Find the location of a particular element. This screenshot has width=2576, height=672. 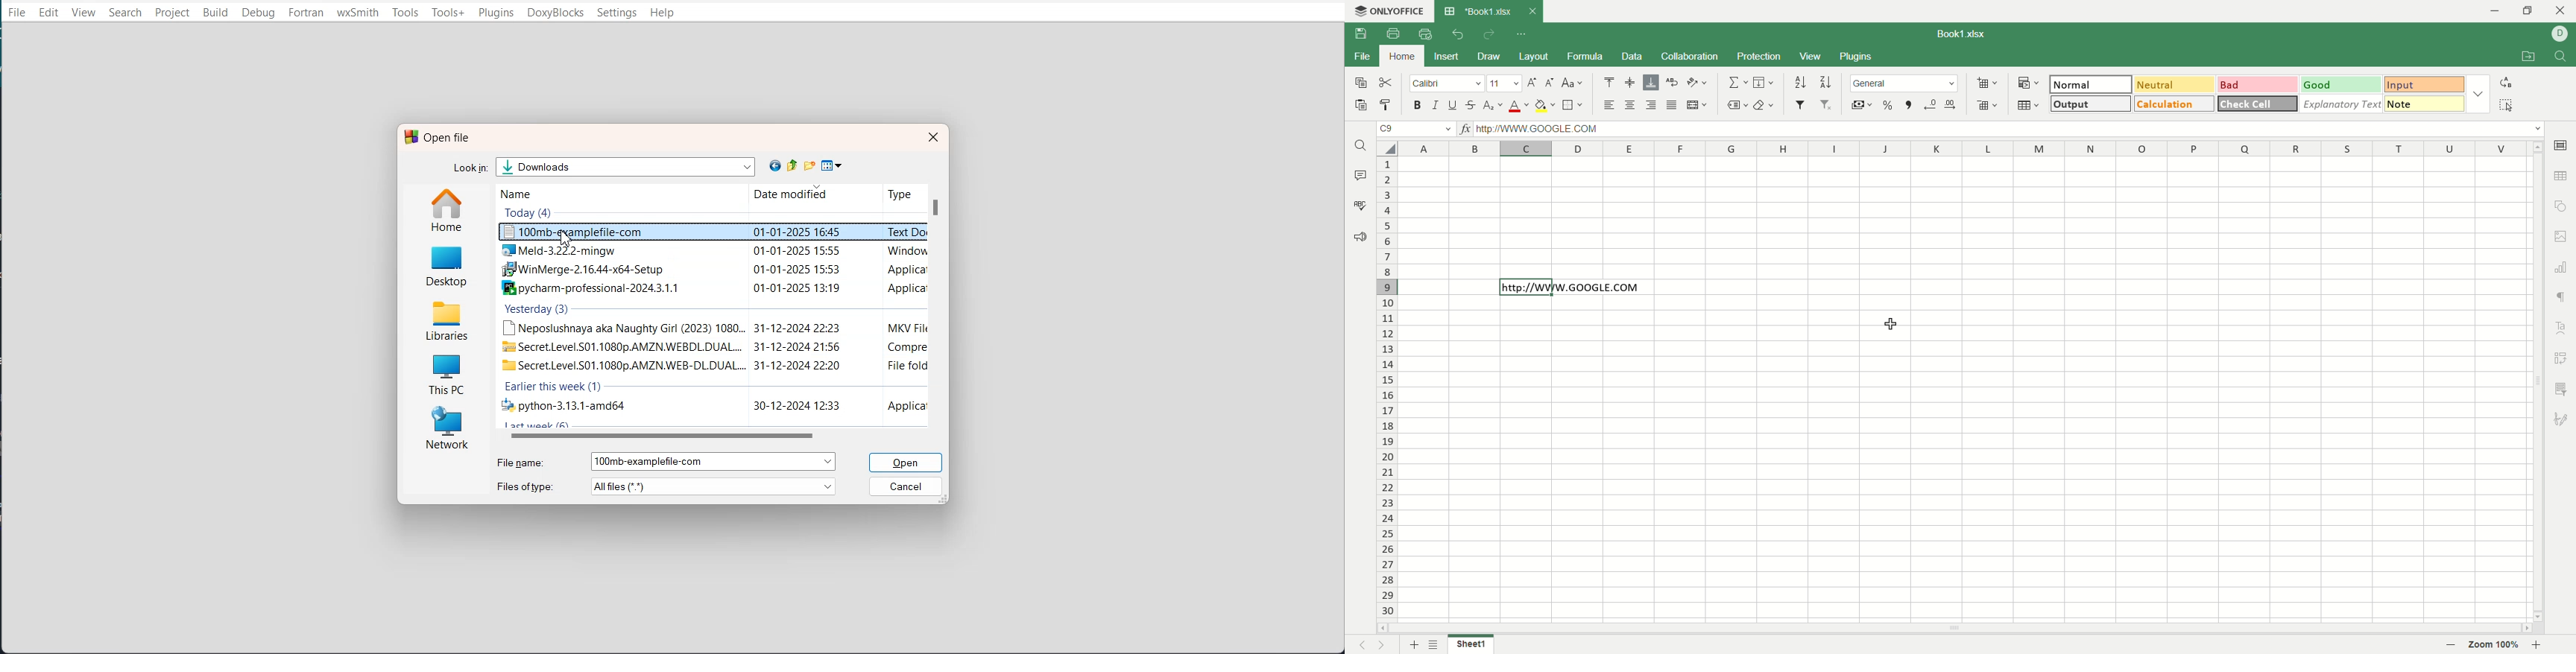

find is located at coordinates (2562, 56).